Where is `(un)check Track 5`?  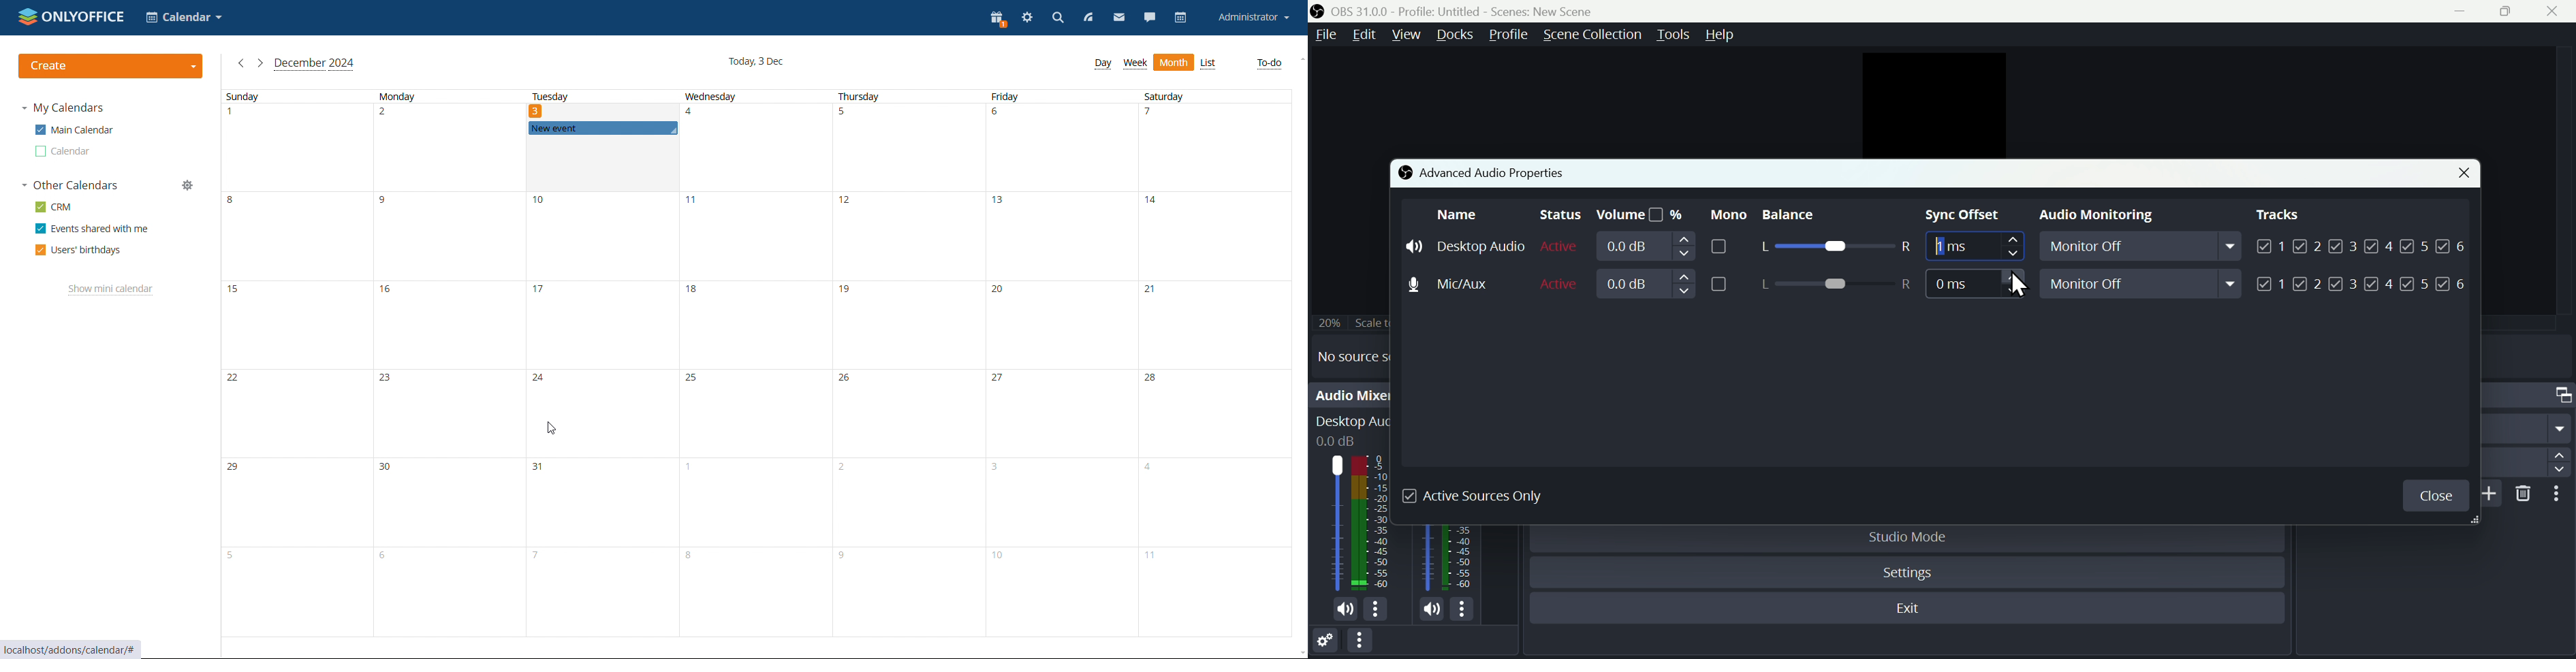 (un)check Track 5 is located at coordinates (2418, 244).